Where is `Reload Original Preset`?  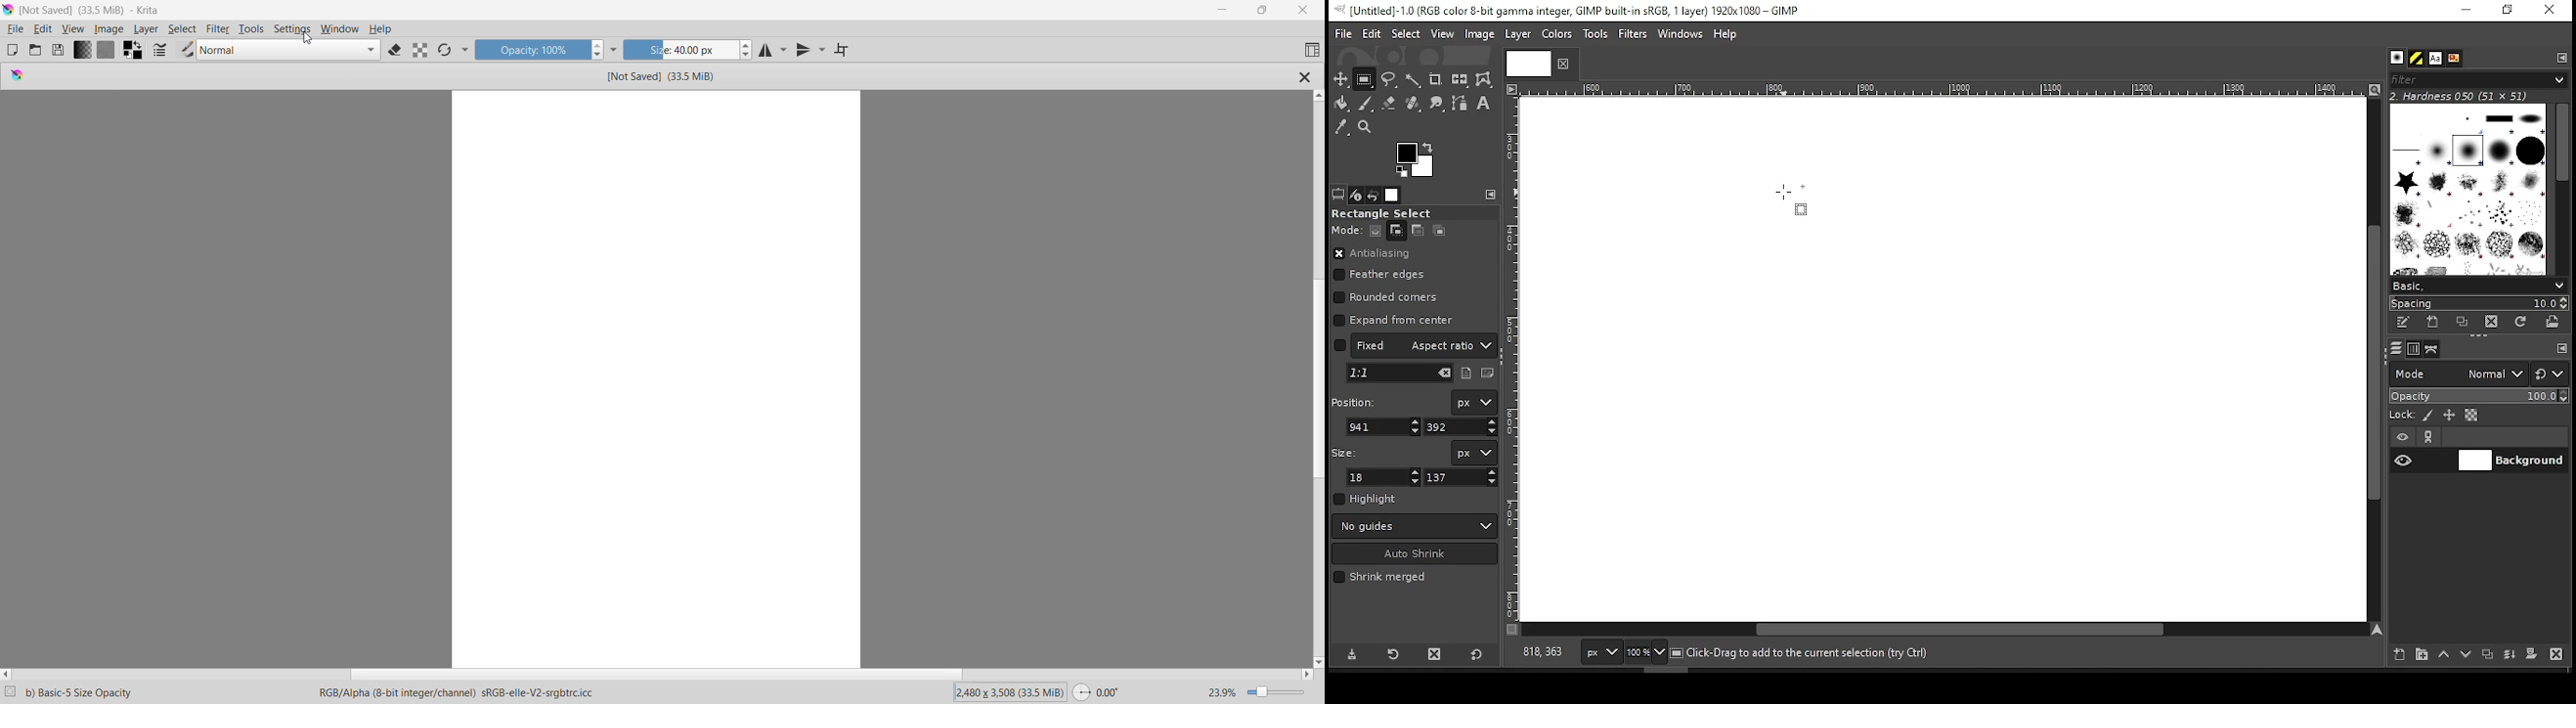 Reload Original Preset is located at coordinates (445, 49).